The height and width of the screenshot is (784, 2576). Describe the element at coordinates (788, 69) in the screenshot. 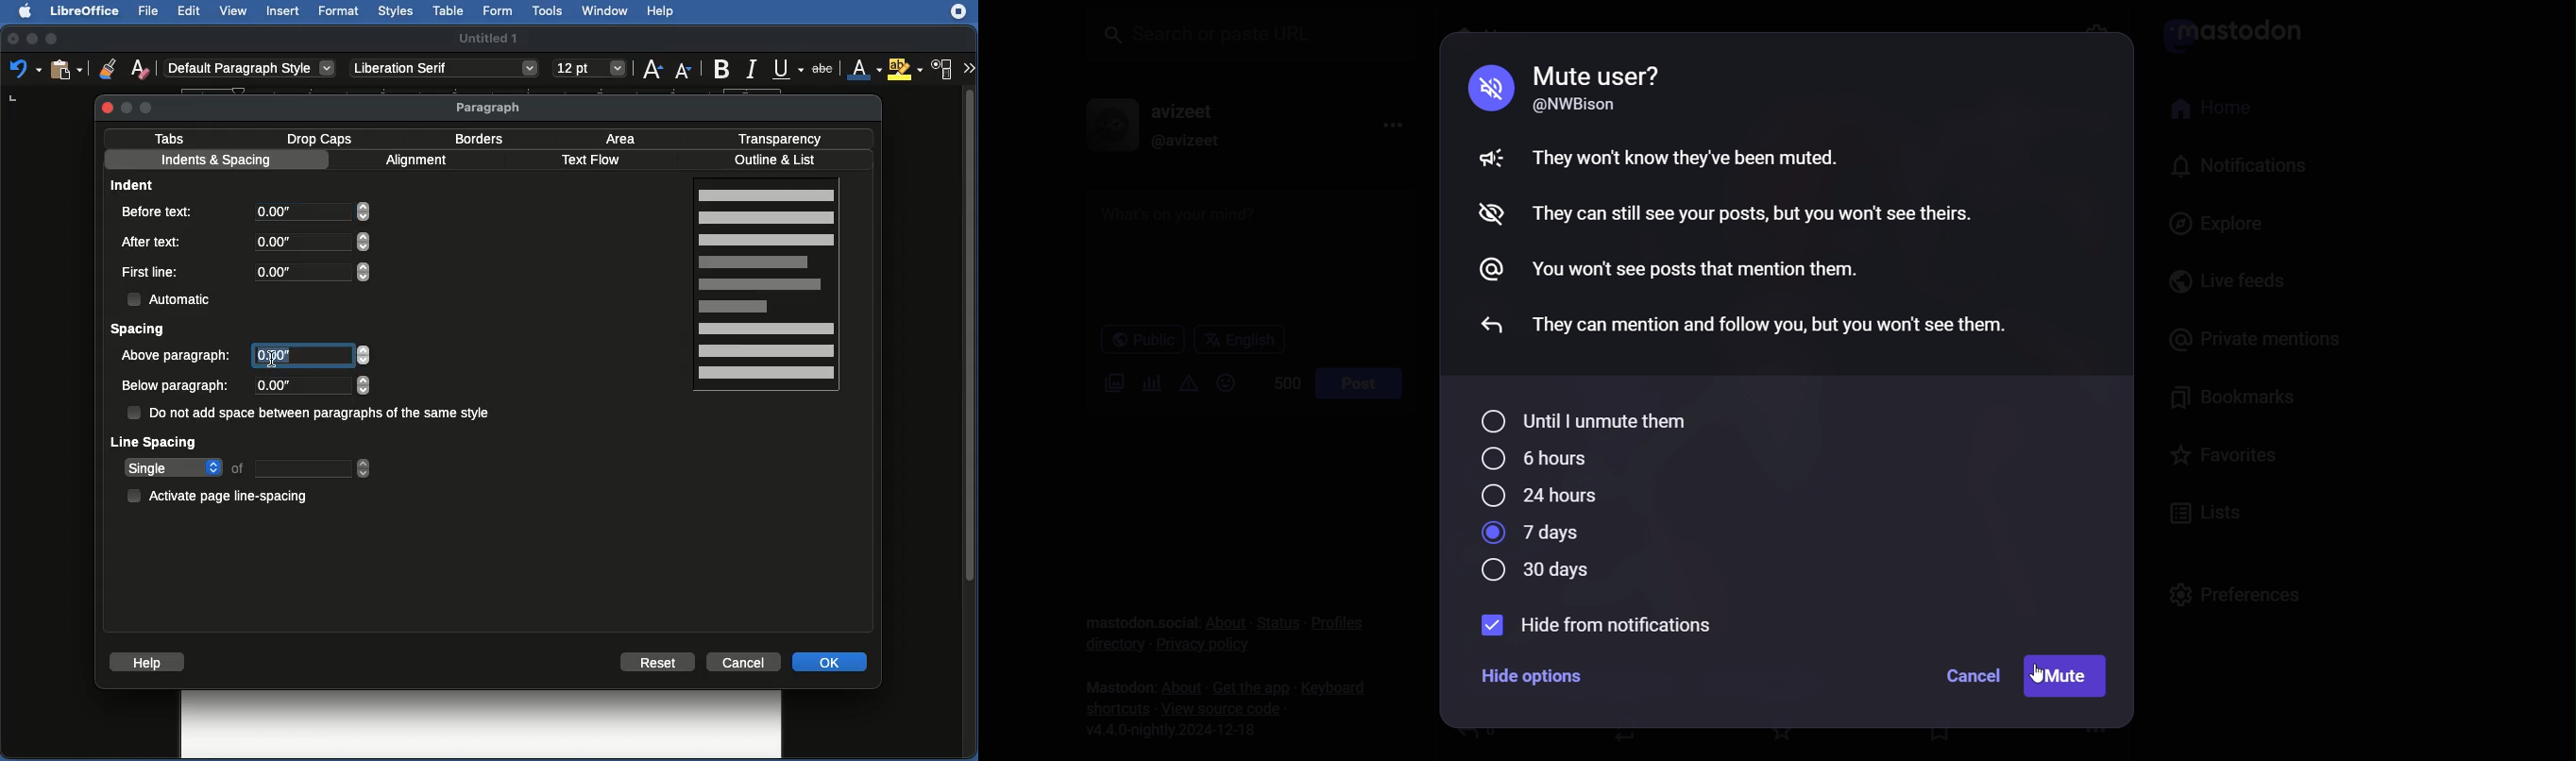

I see `Underline` at that location.